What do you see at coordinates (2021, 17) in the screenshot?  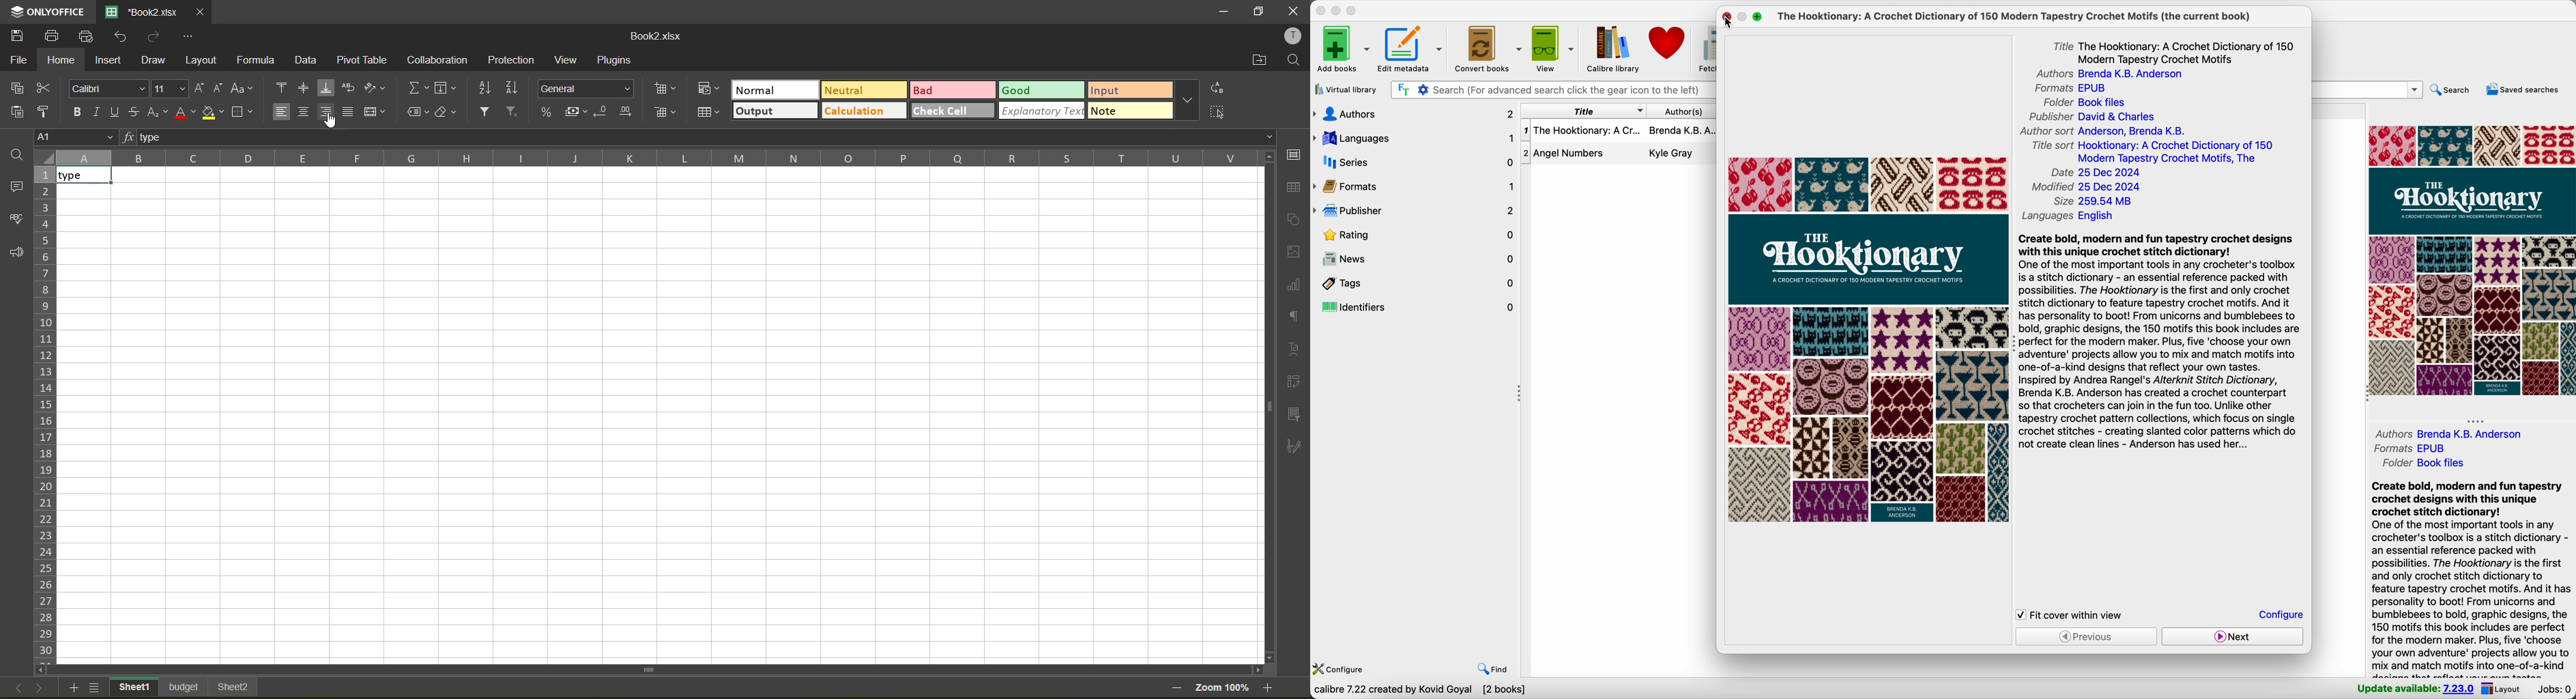 I see `current book` at bounding box center [2021, 17].